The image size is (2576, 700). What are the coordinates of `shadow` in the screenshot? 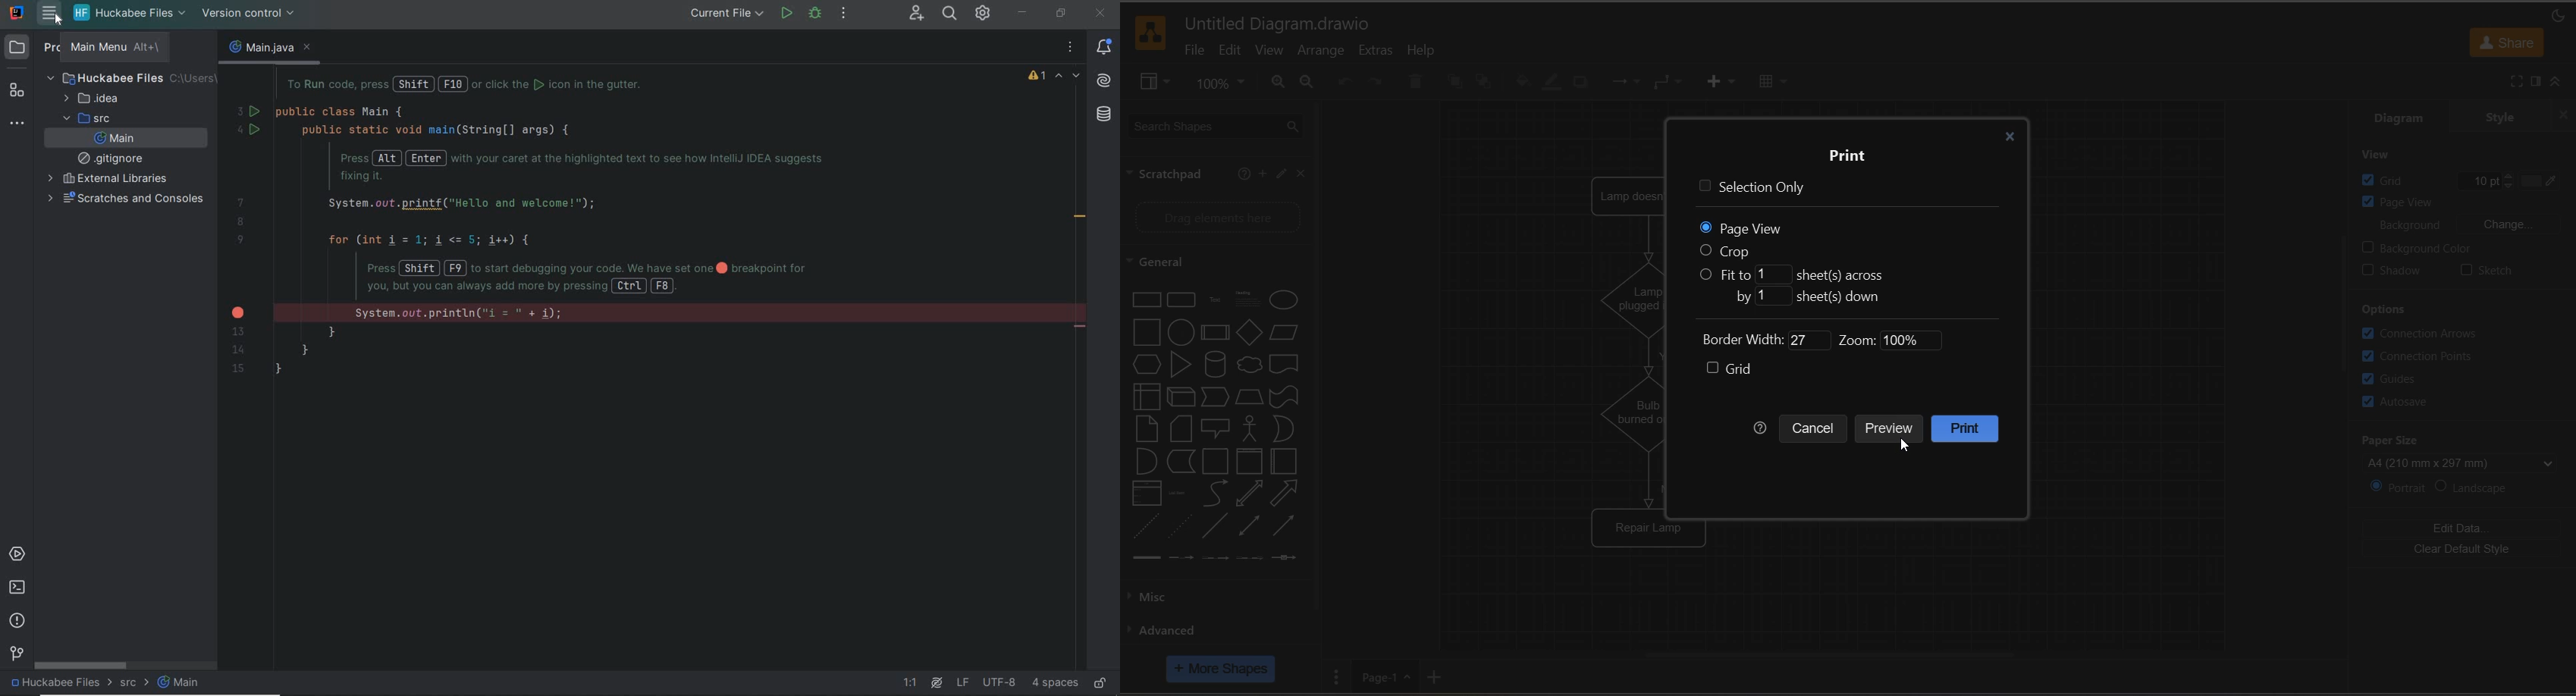 It's located at (1582, 82).